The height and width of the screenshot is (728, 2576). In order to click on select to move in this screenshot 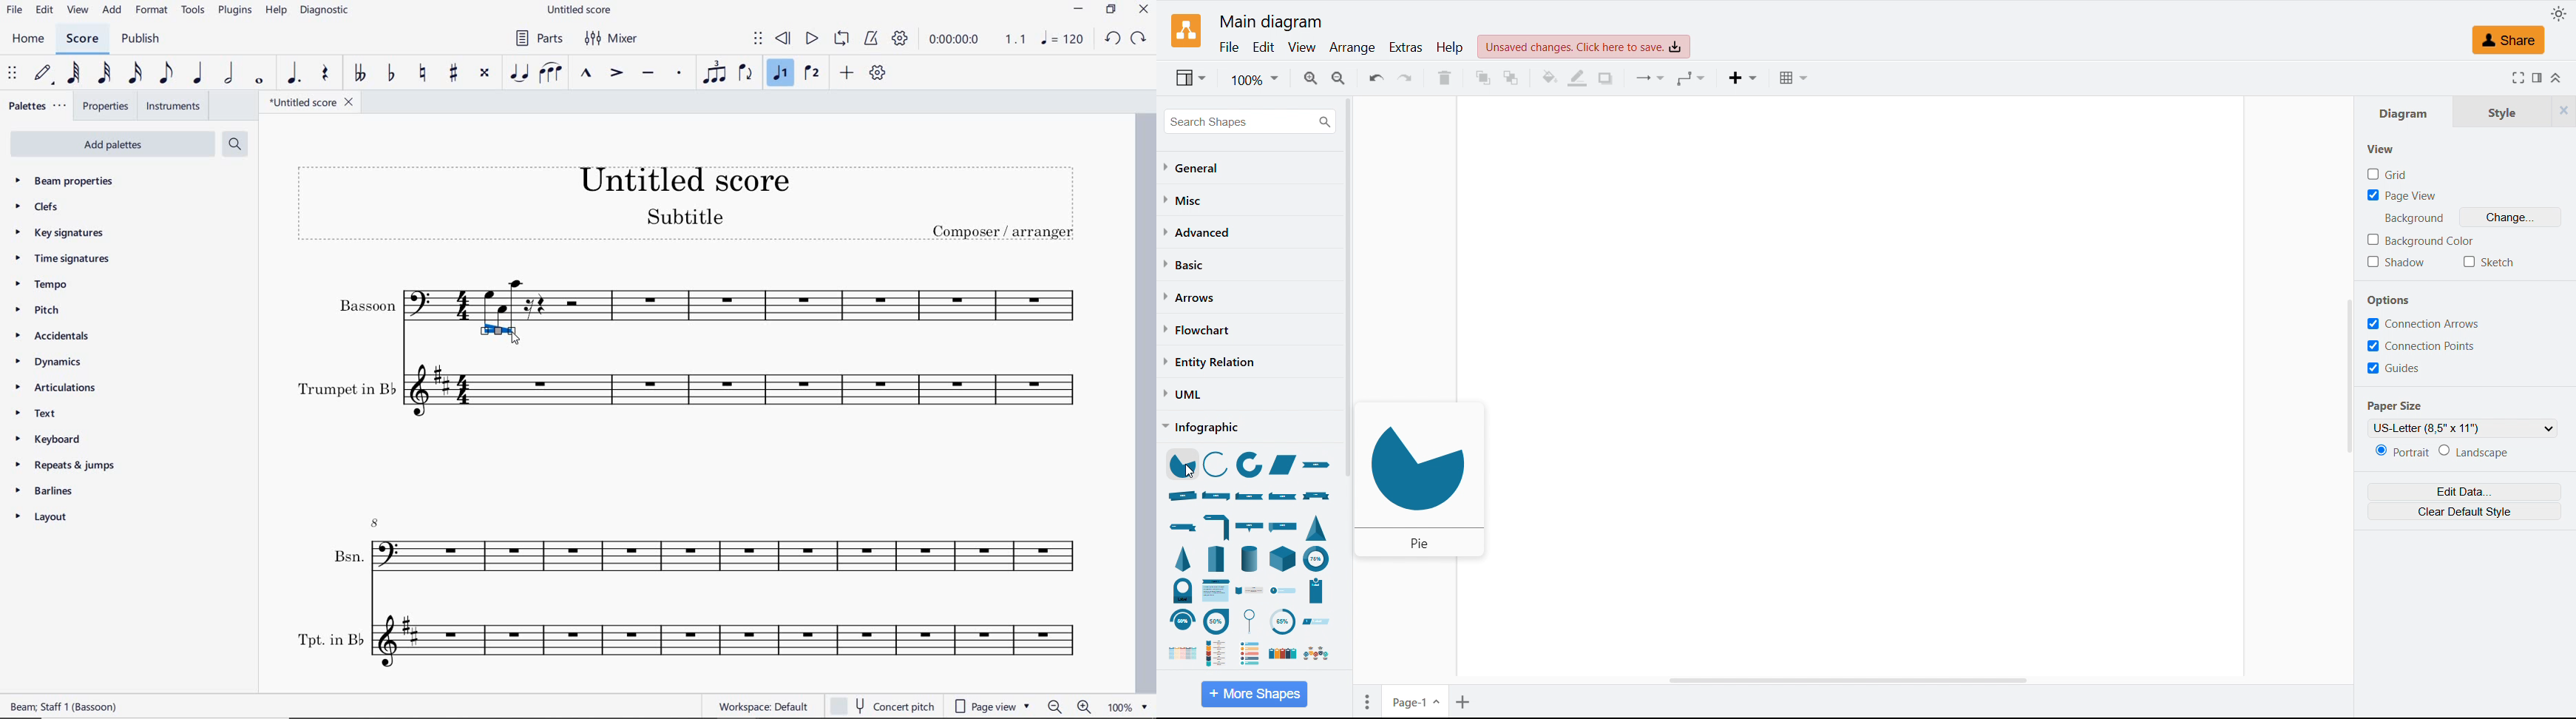, I will do `click(758, 38)`.